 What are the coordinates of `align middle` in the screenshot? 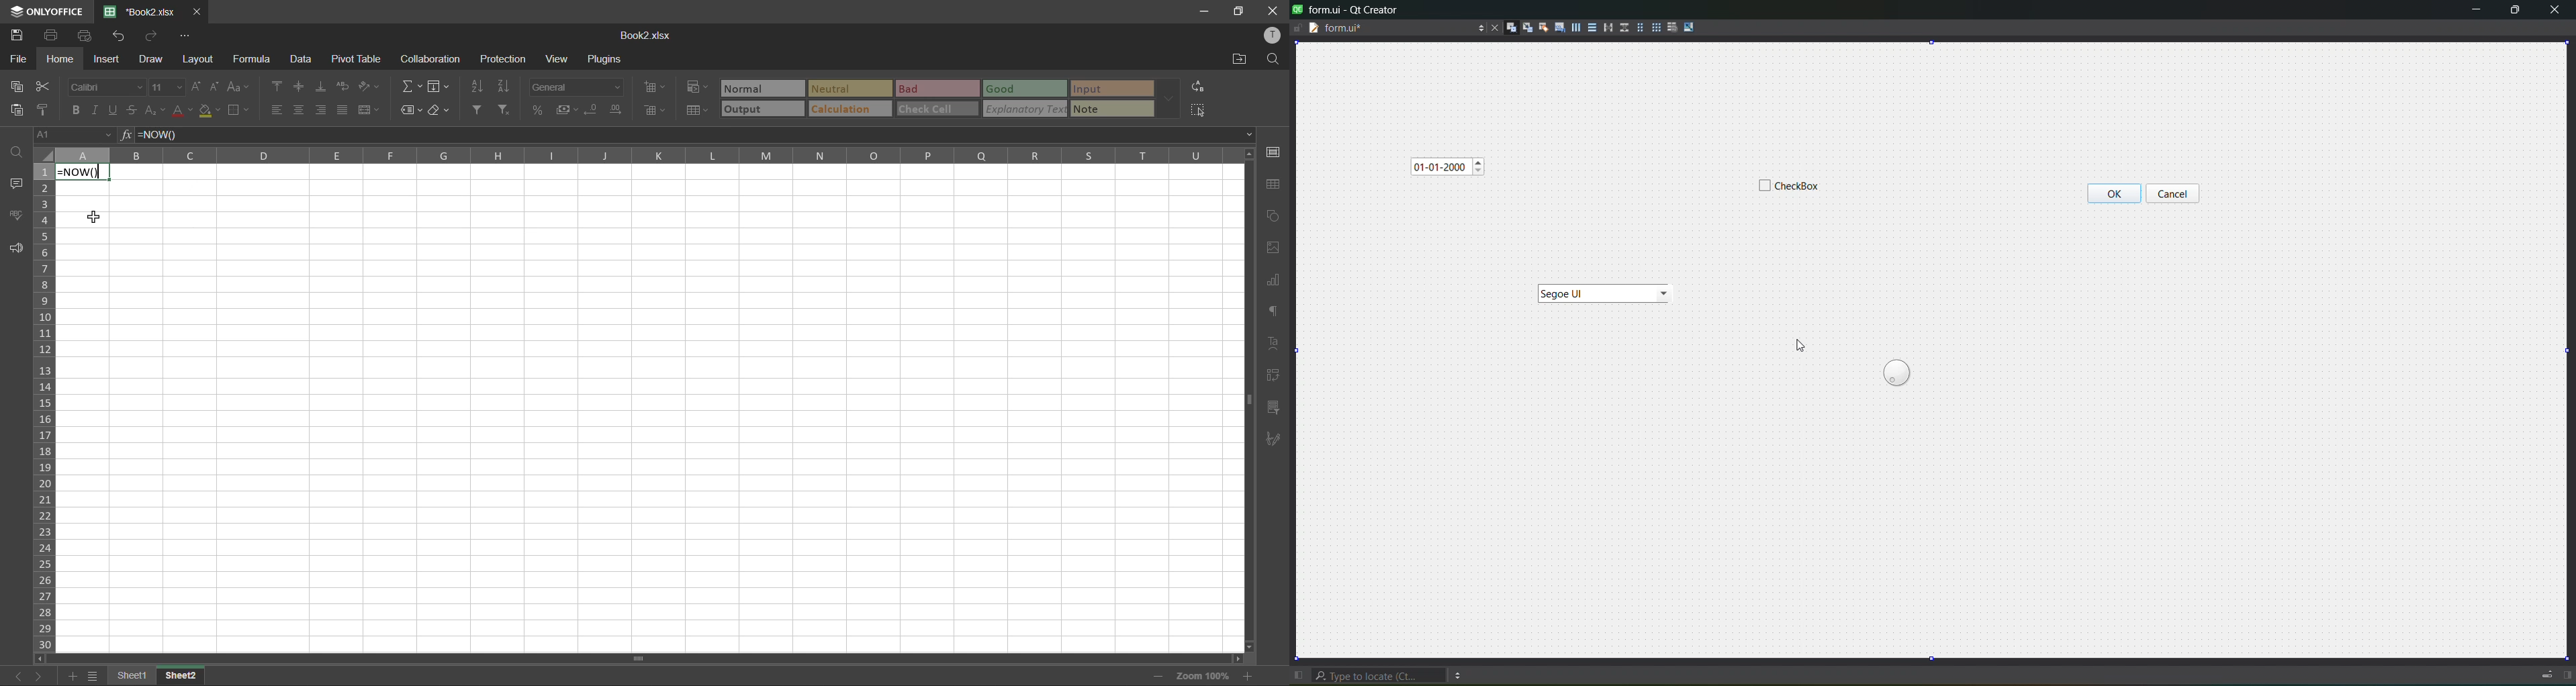 It's located at (301, 87).